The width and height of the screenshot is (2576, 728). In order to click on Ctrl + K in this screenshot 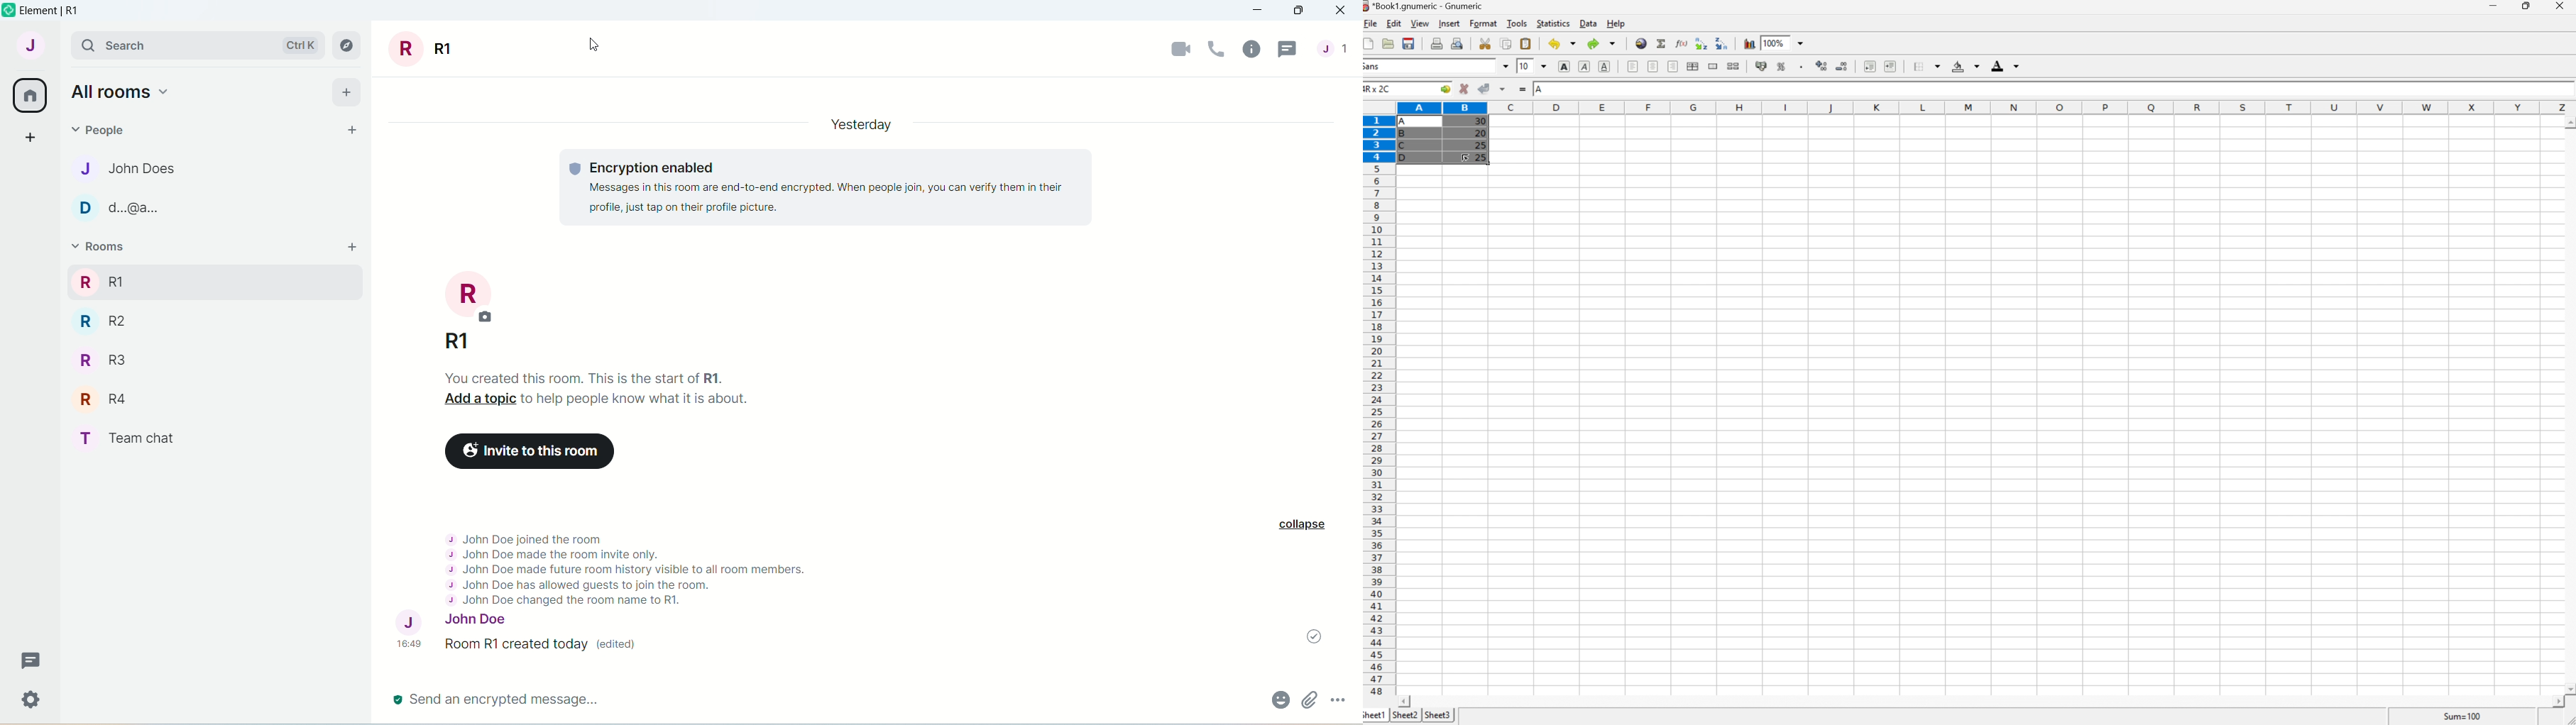, I will do `click(306, 45)`.